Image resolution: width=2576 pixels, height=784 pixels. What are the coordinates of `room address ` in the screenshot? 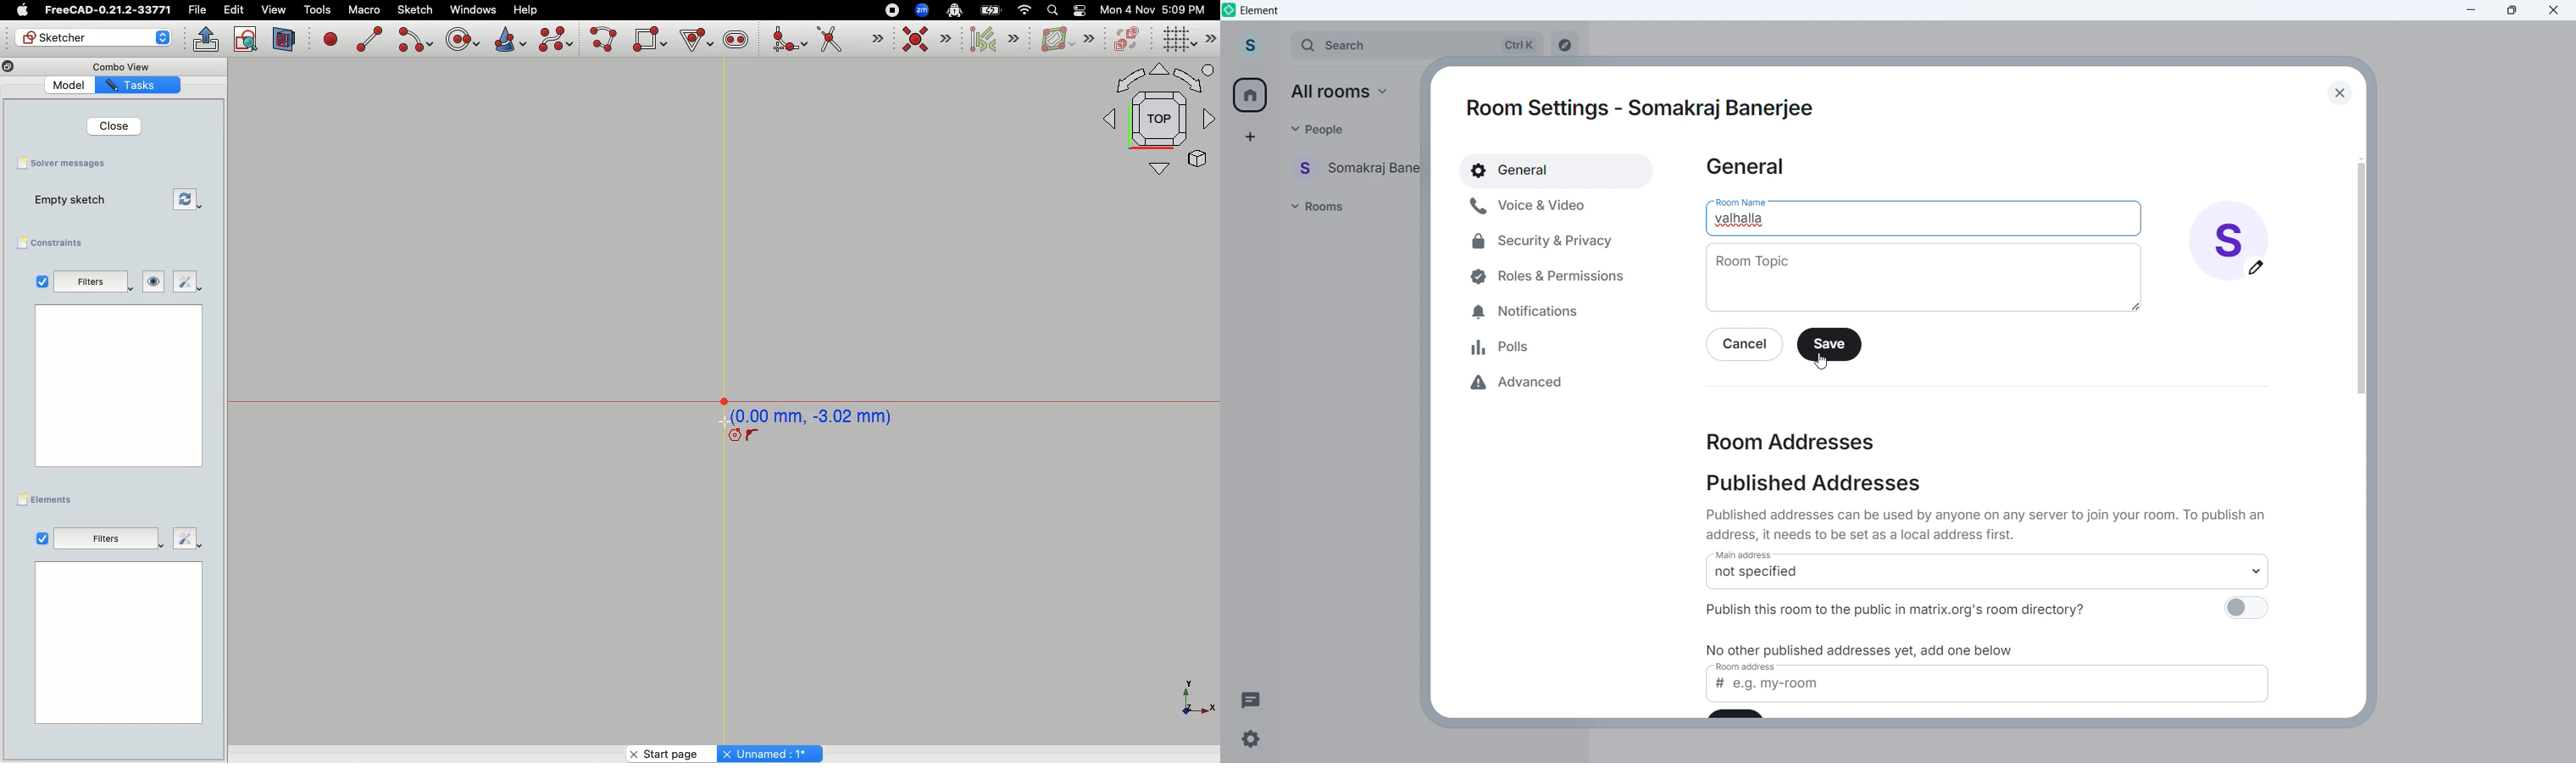 It's located at (1749, 668).